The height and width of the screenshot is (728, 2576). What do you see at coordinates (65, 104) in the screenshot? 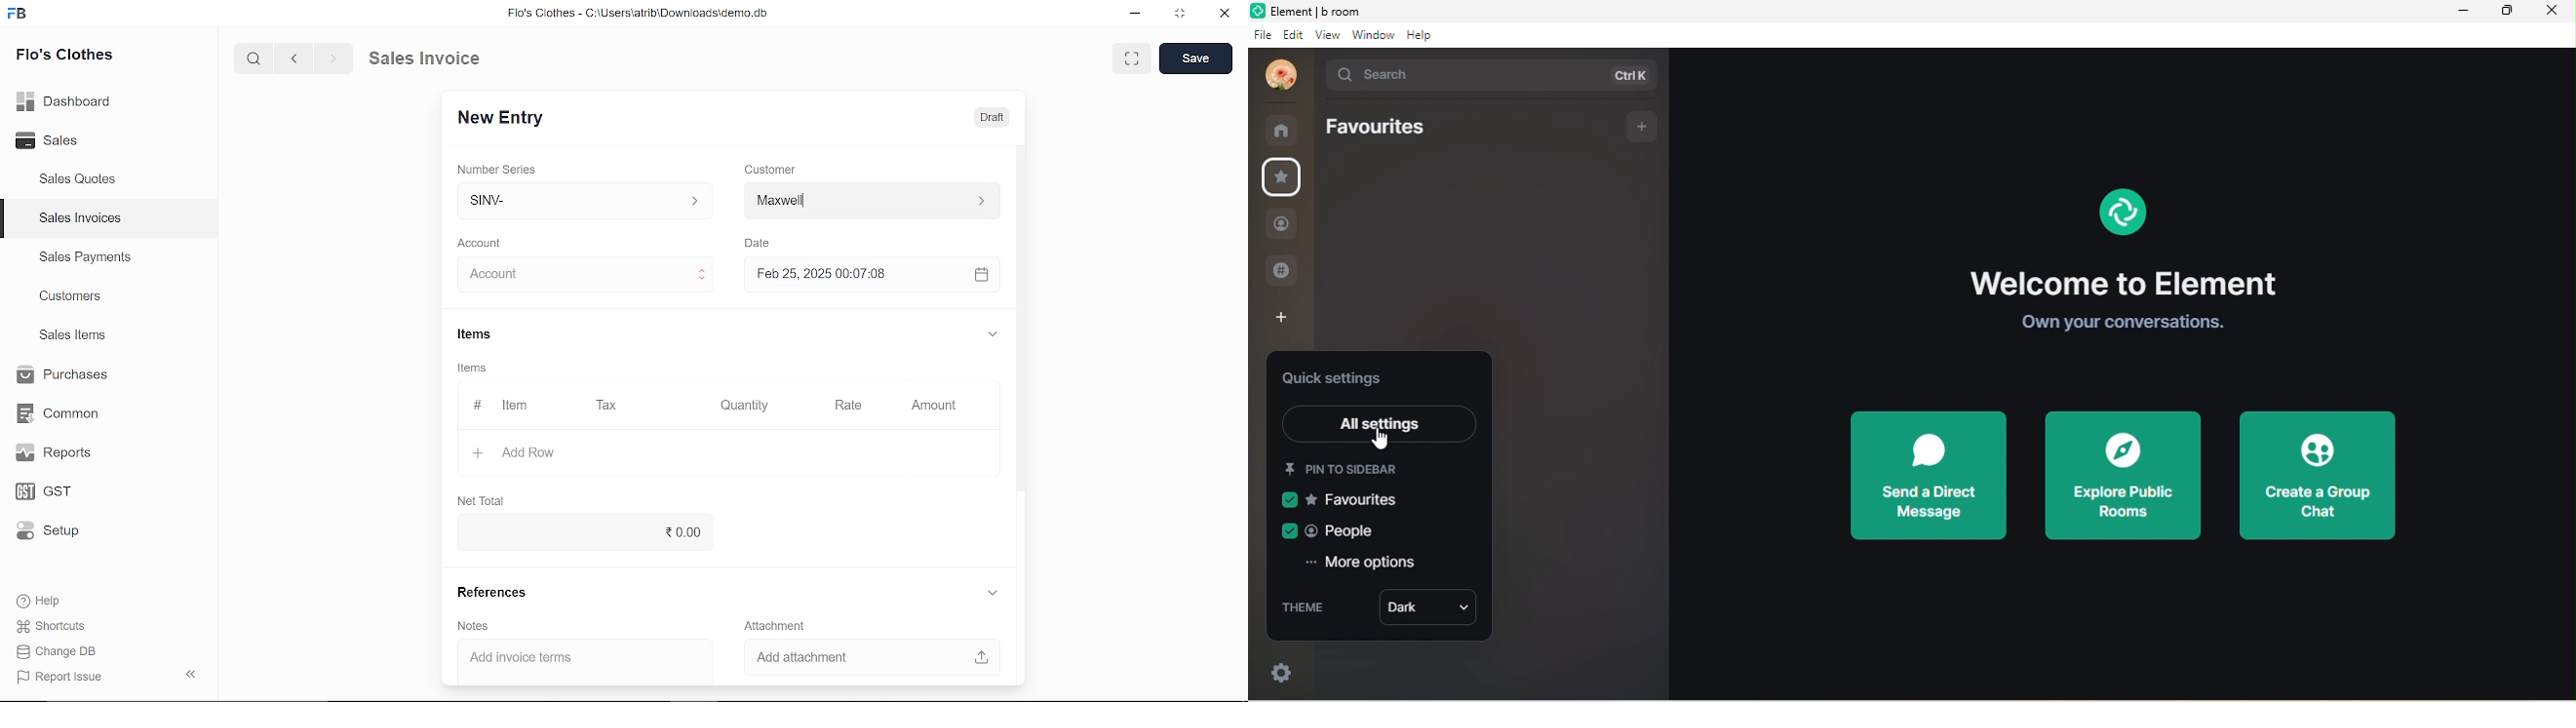
I see `Dashboard` at bounding box center [65, 104].